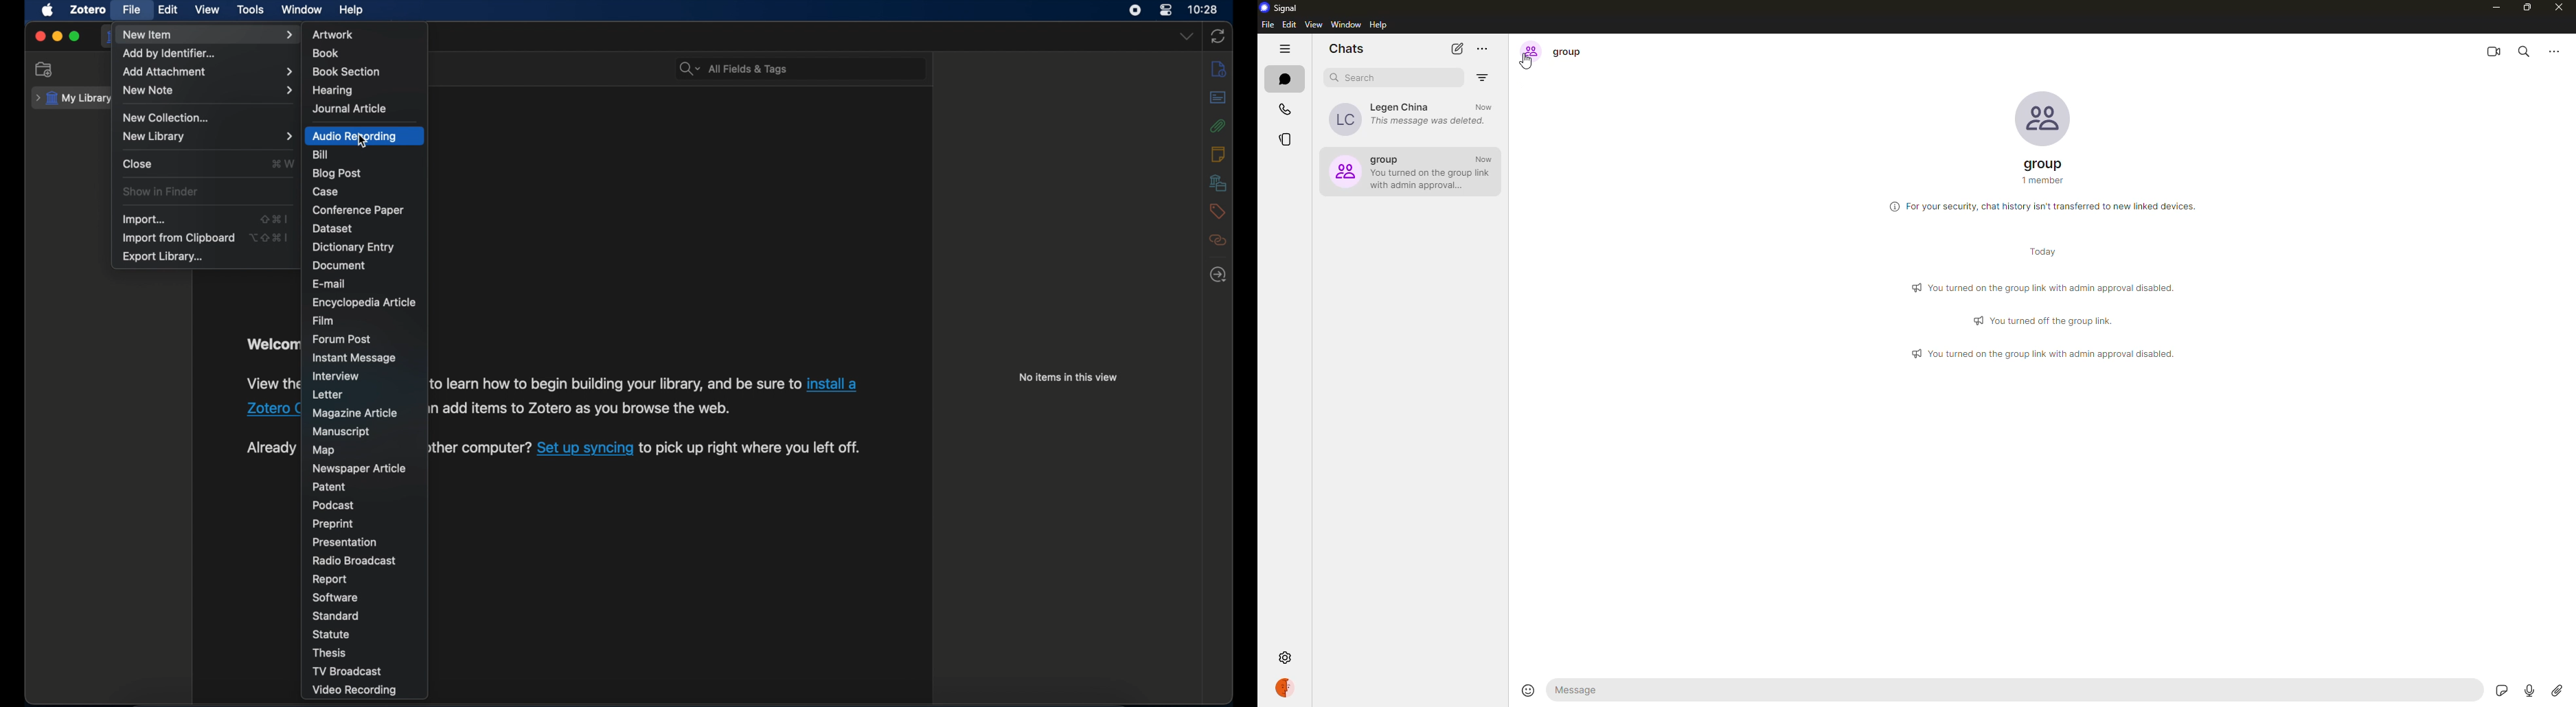  I want to click on artwork, so click(333, 35).